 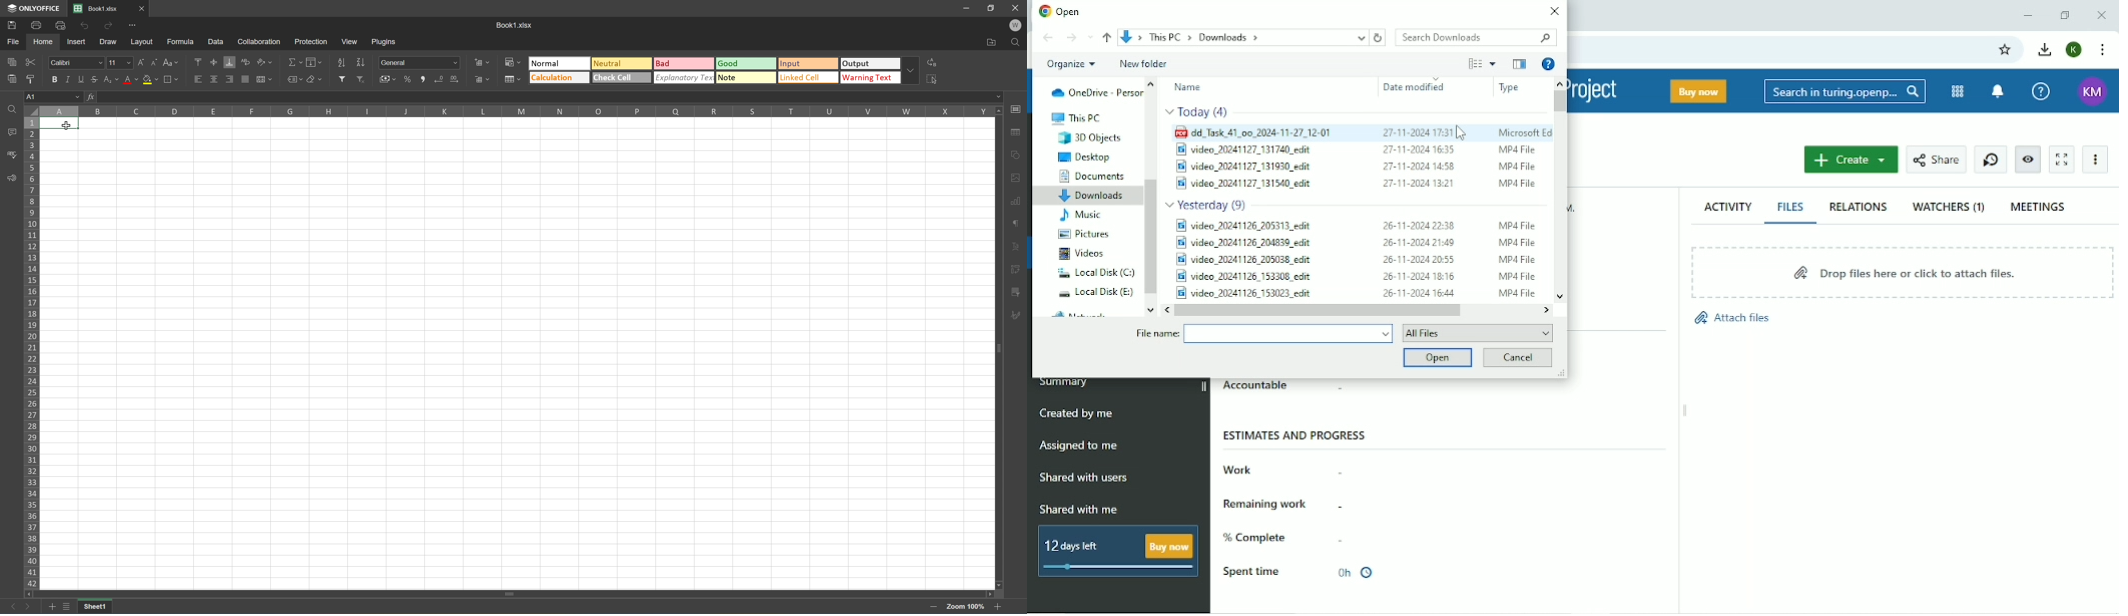 What do you see at coordinates (1015, 224) in the screenshot?
I see `Paragraph settings` at bounding box center [1015, 224].